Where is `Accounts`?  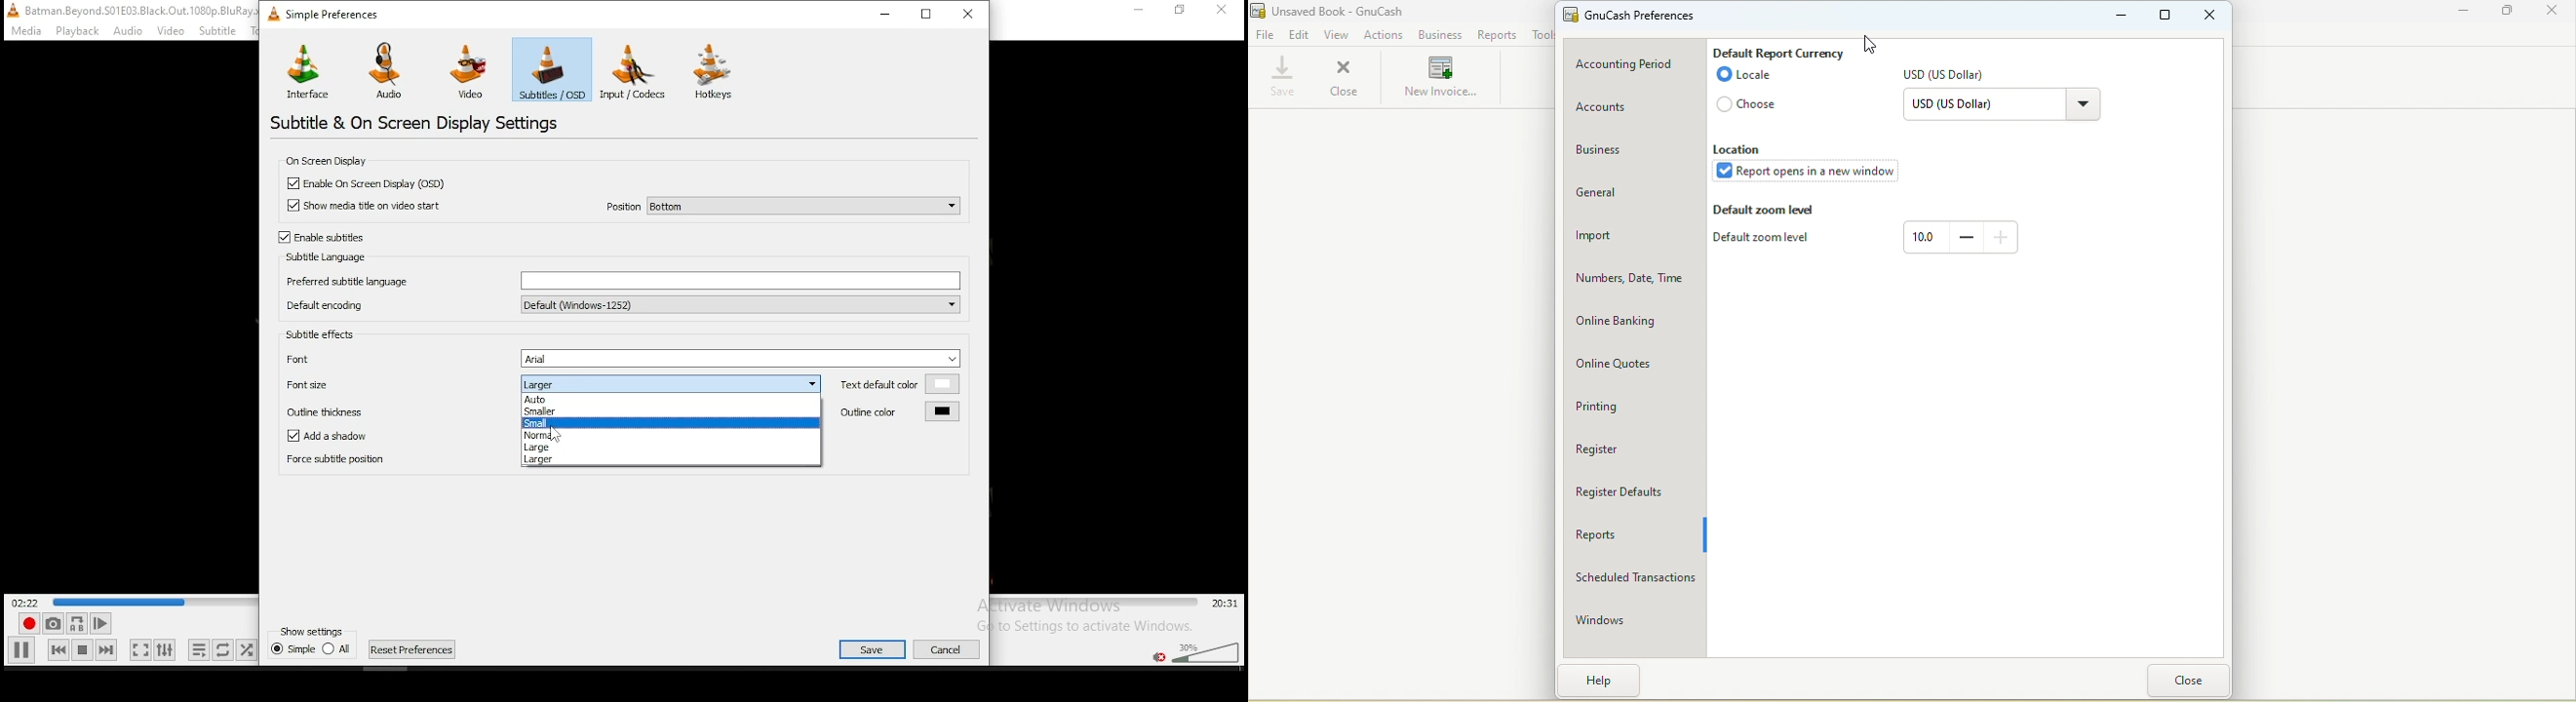 Accounts is located at coordinates (1632, 108).